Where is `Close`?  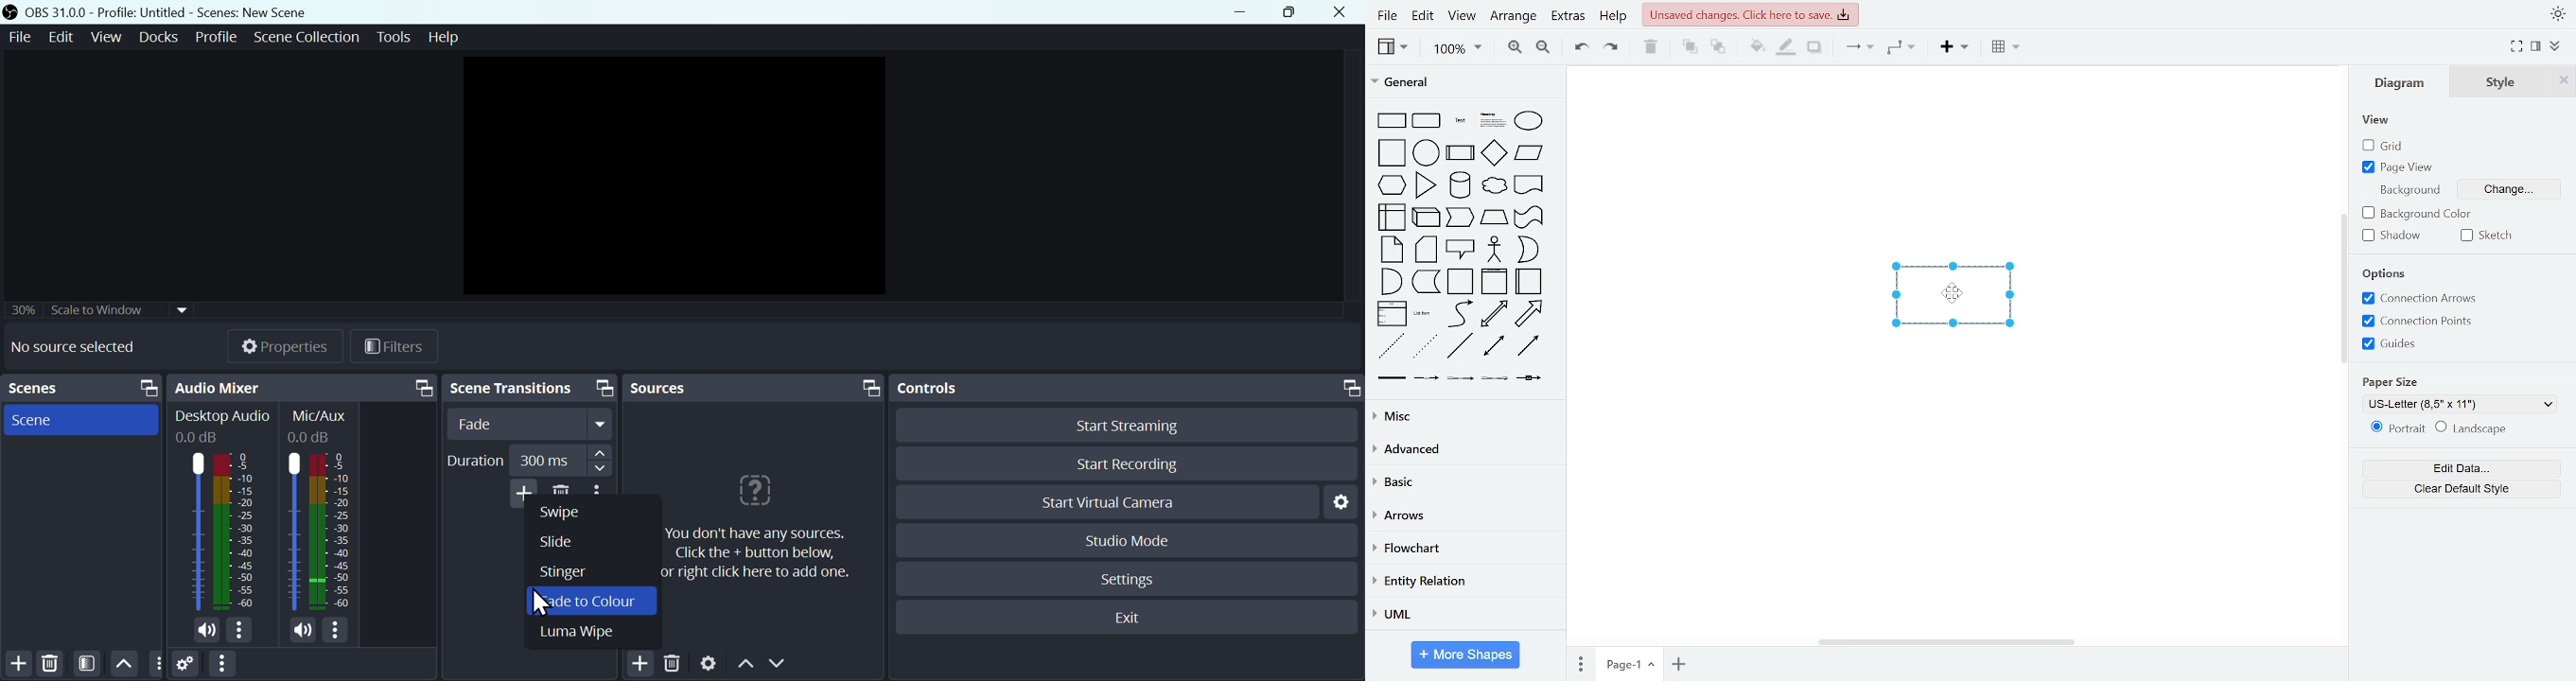 Close is located at coordinates (1345, 11).